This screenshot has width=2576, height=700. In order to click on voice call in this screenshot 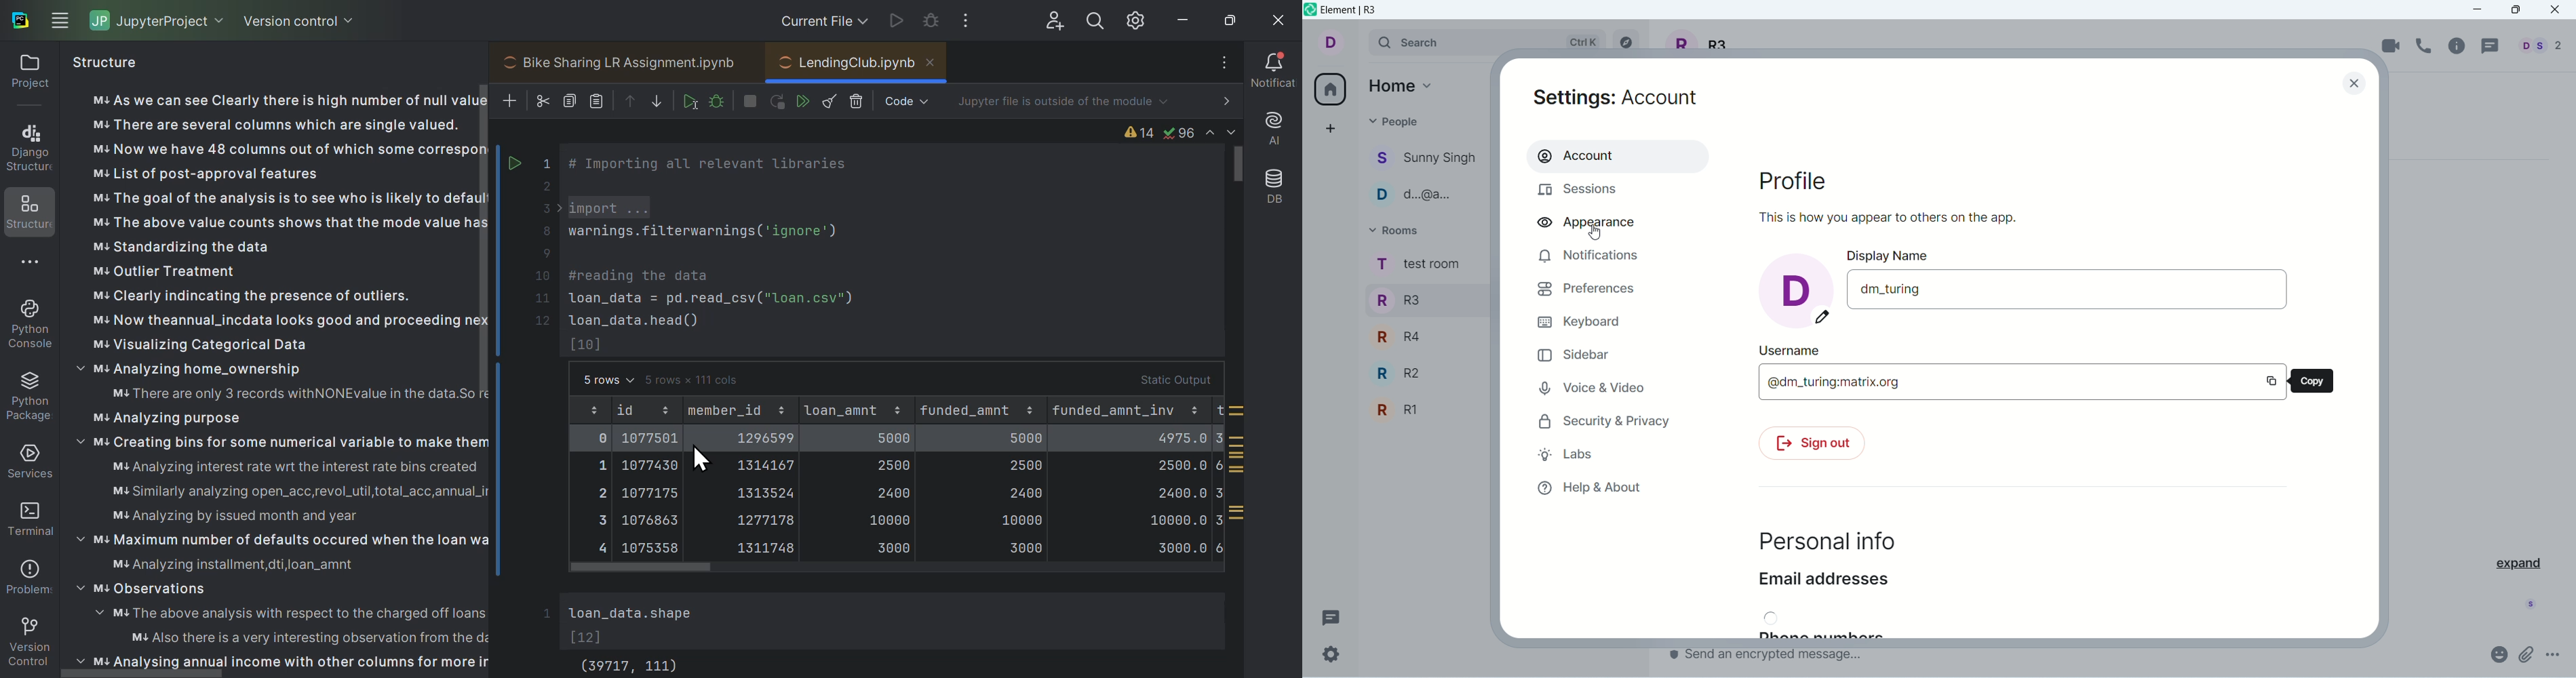, I will do `click(2427, 46)`.